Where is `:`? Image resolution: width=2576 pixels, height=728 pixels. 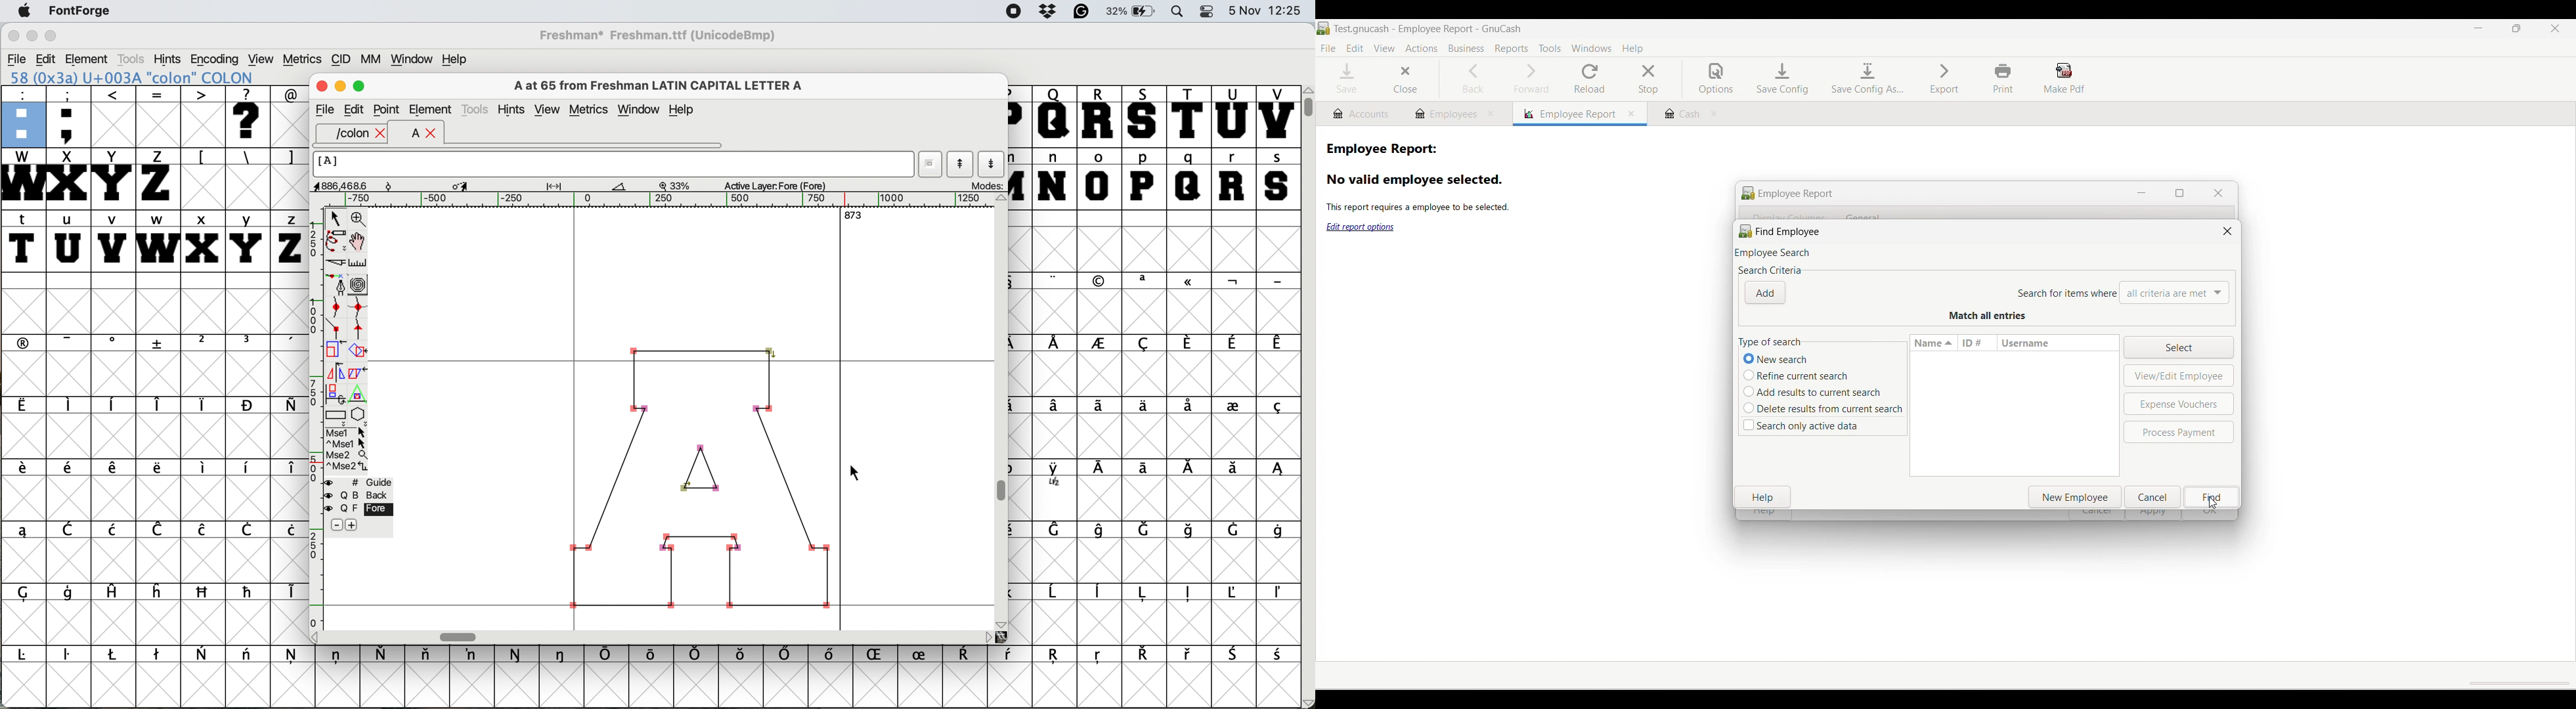 : is located at coordinates (22, 115).